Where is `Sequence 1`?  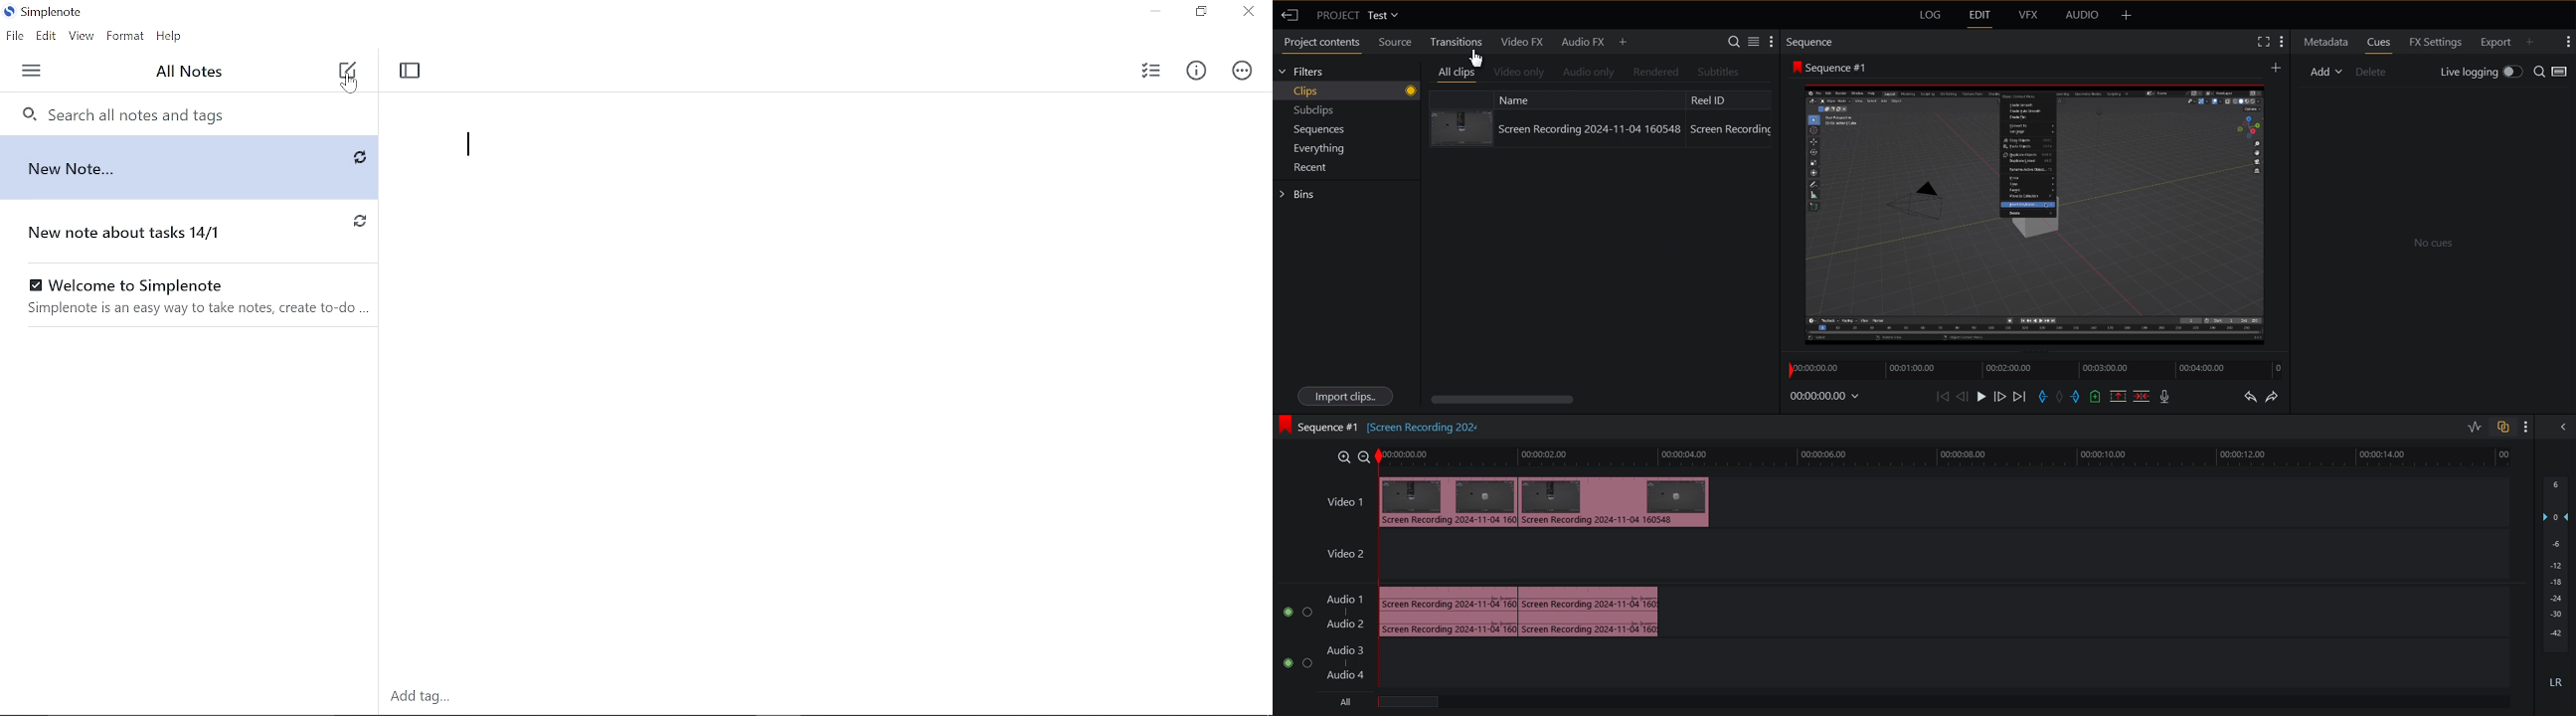 Sequence 1 is located at coordinates (1829, 66).